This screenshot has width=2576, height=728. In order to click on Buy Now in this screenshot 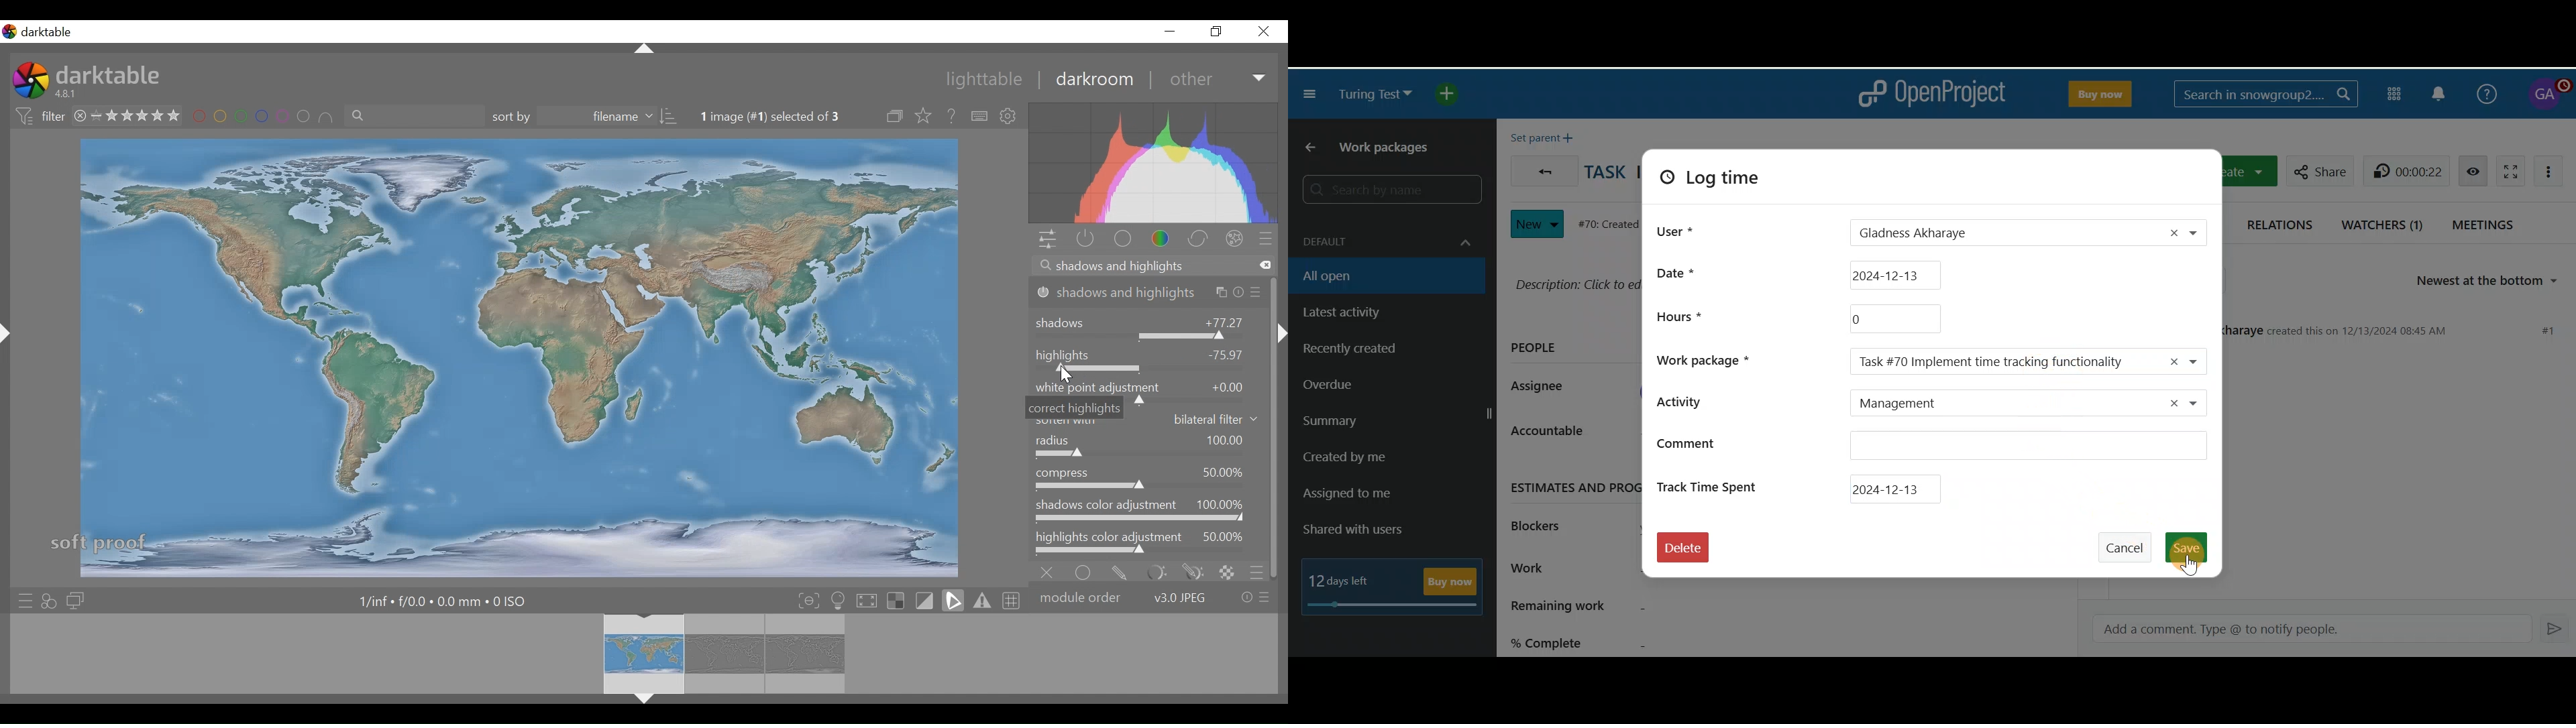, I will do `click(2098, 91)`.